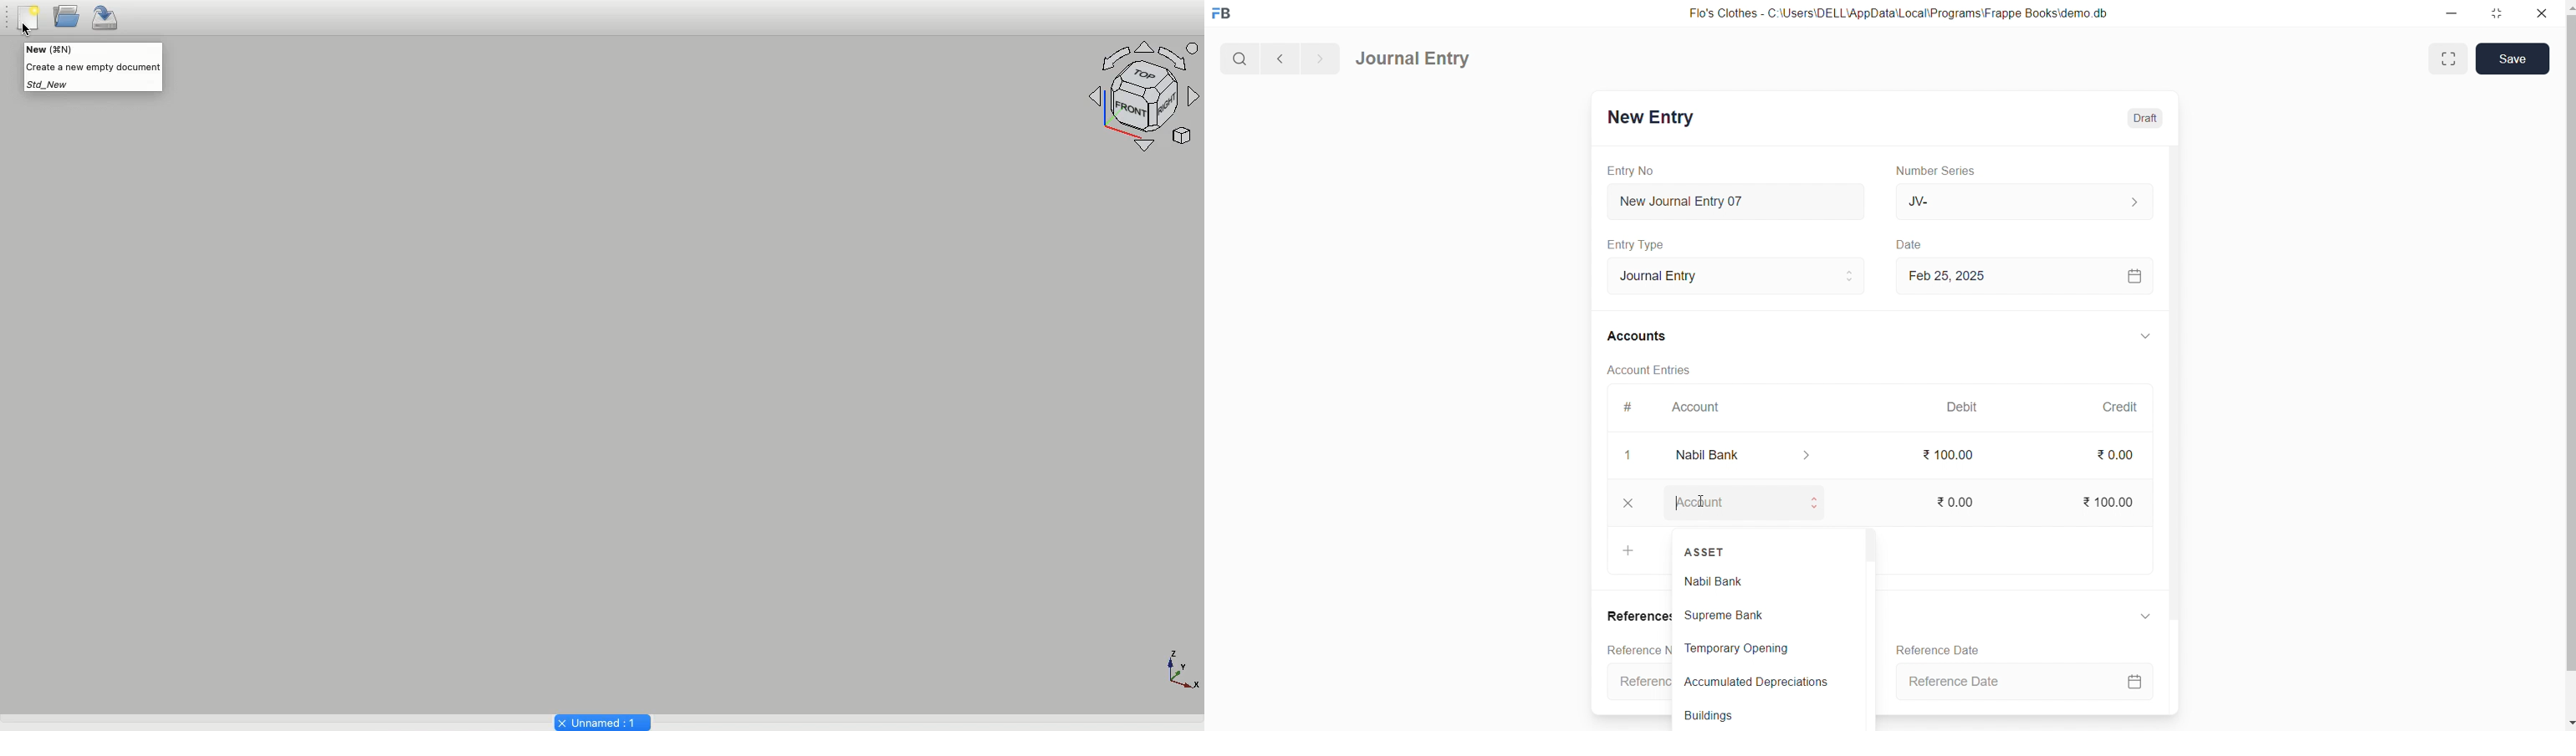 This screenshot has height=756, width=2576. What do you see at coordinates (2127, 406) in the screenshot?
I see `Credit` at bounding box center [2127, 406].